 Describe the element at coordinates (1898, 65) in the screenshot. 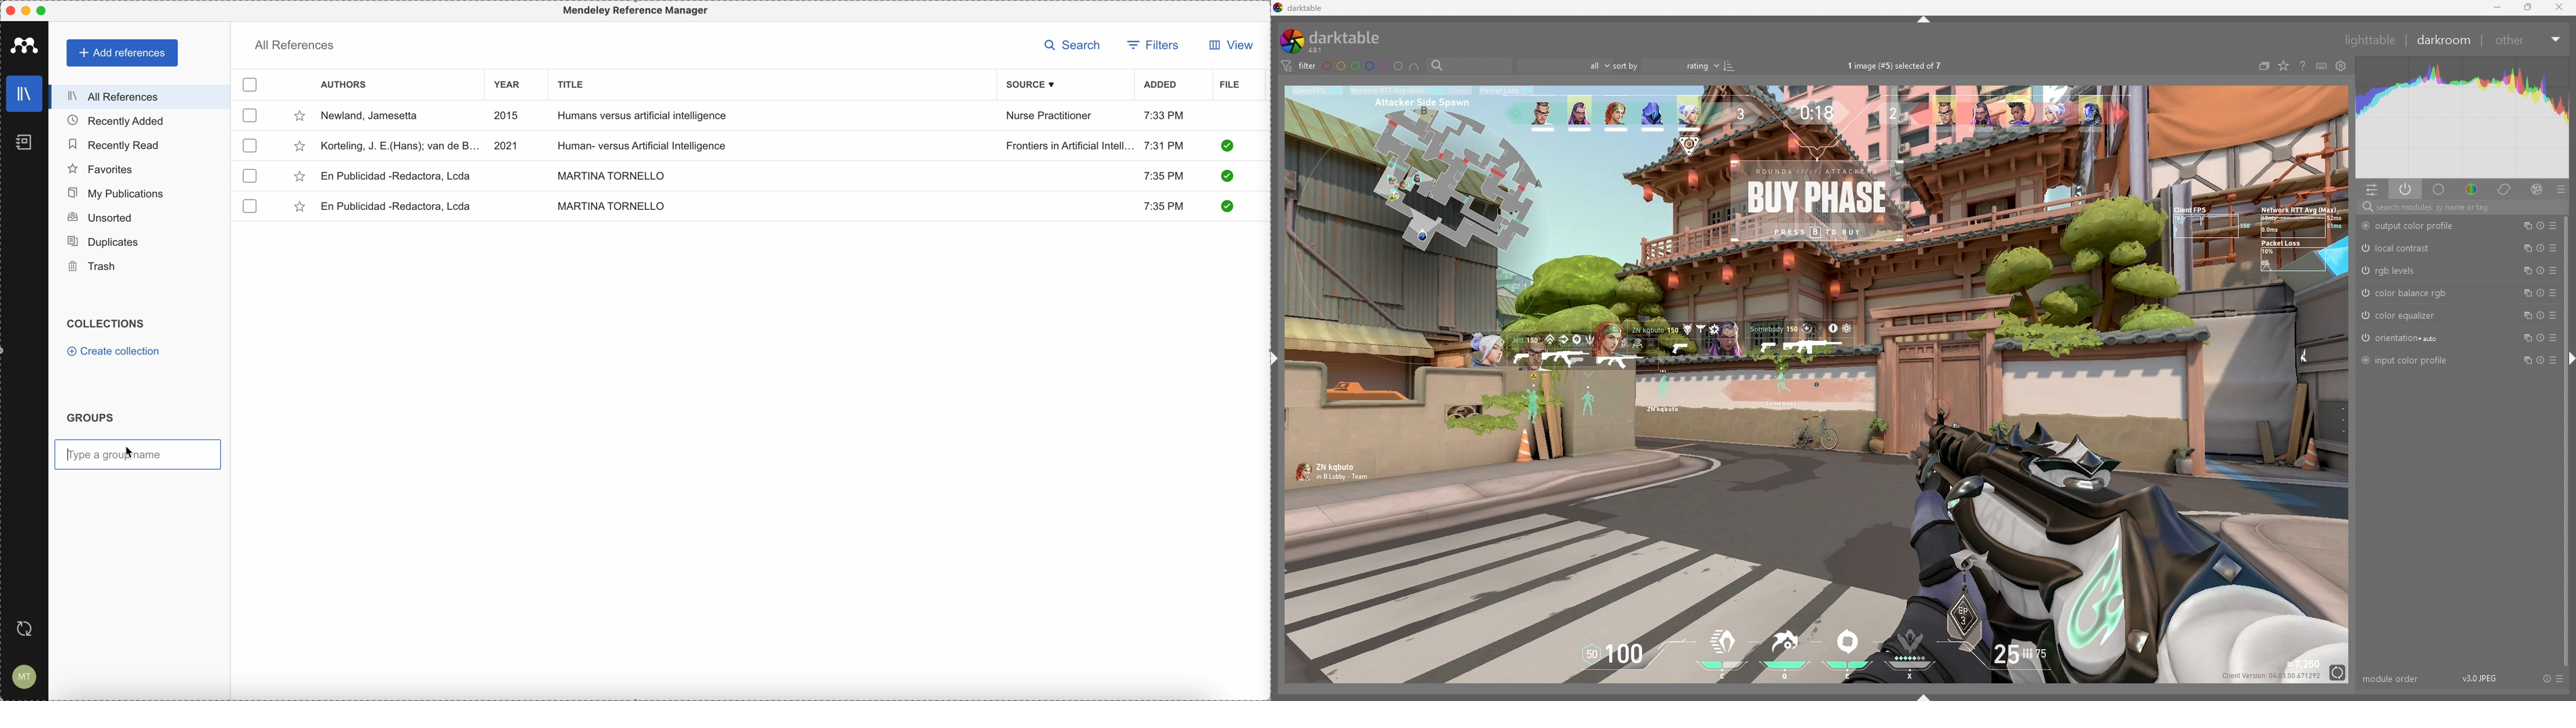

I see `images selected` at that location.